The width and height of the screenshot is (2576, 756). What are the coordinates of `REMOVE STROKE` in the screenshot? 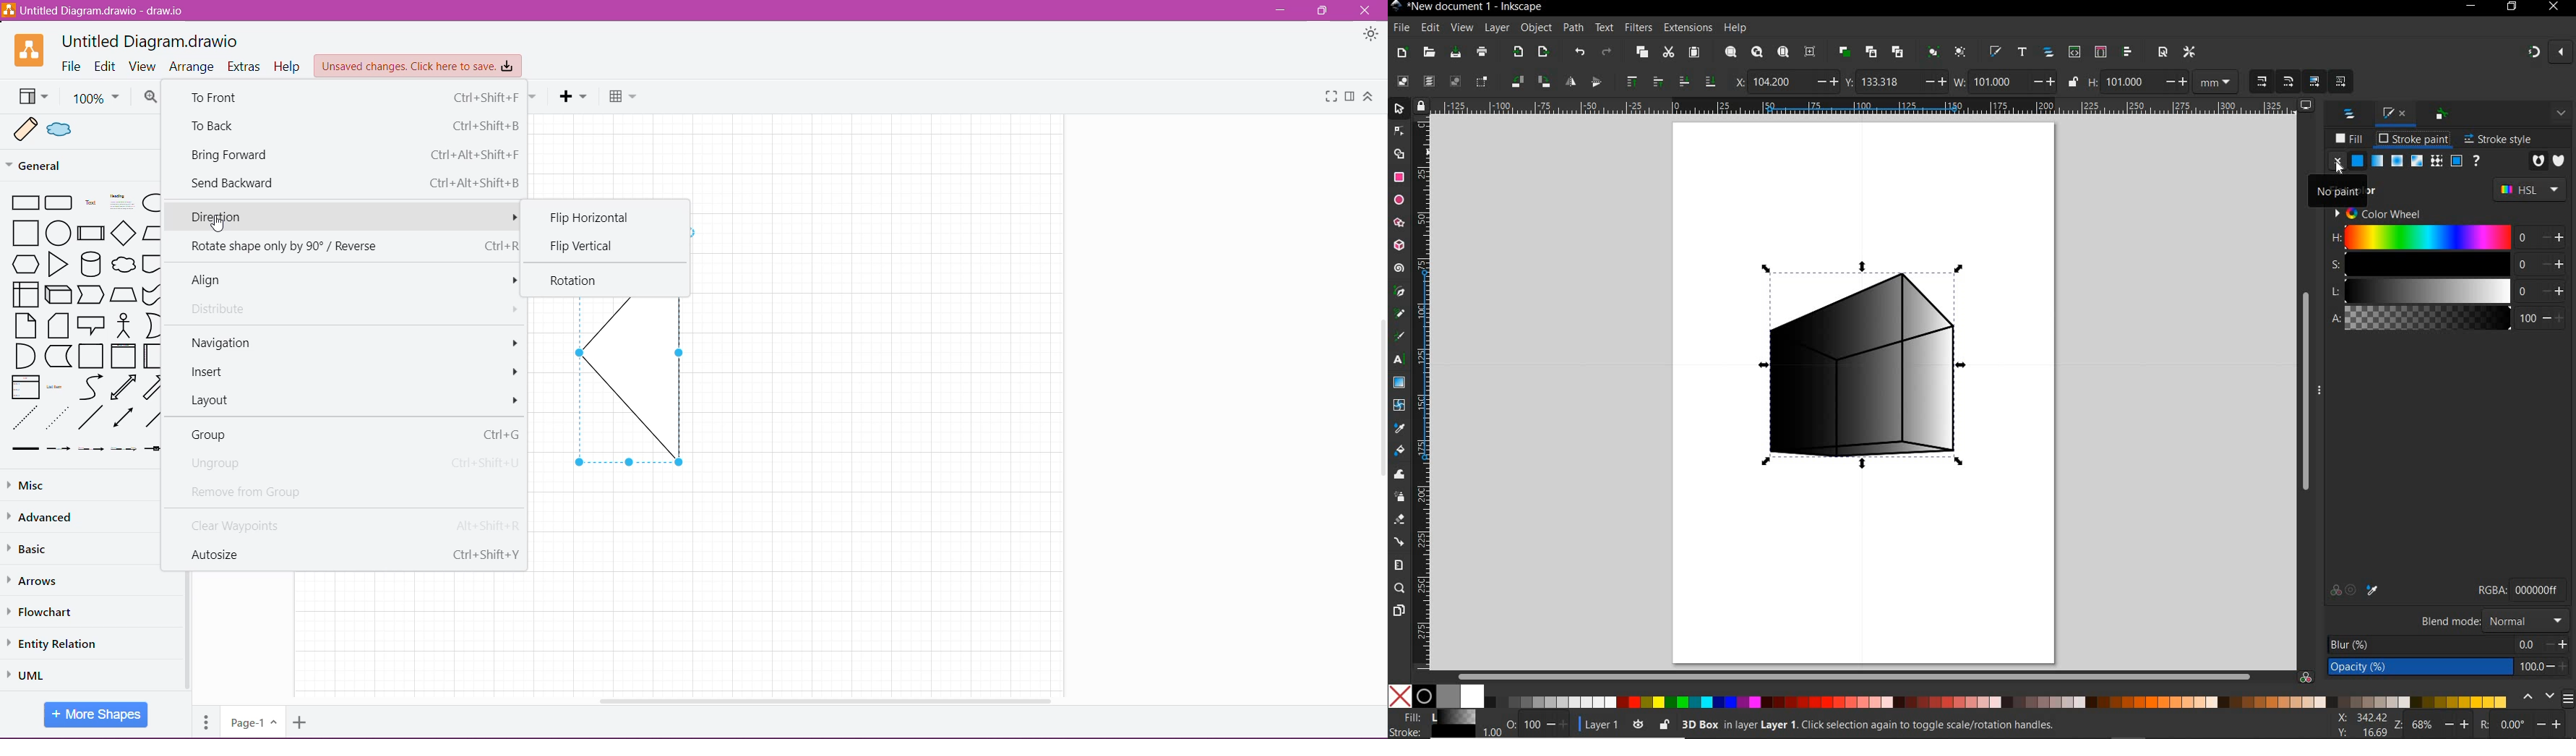 It's located at (2337, 163).